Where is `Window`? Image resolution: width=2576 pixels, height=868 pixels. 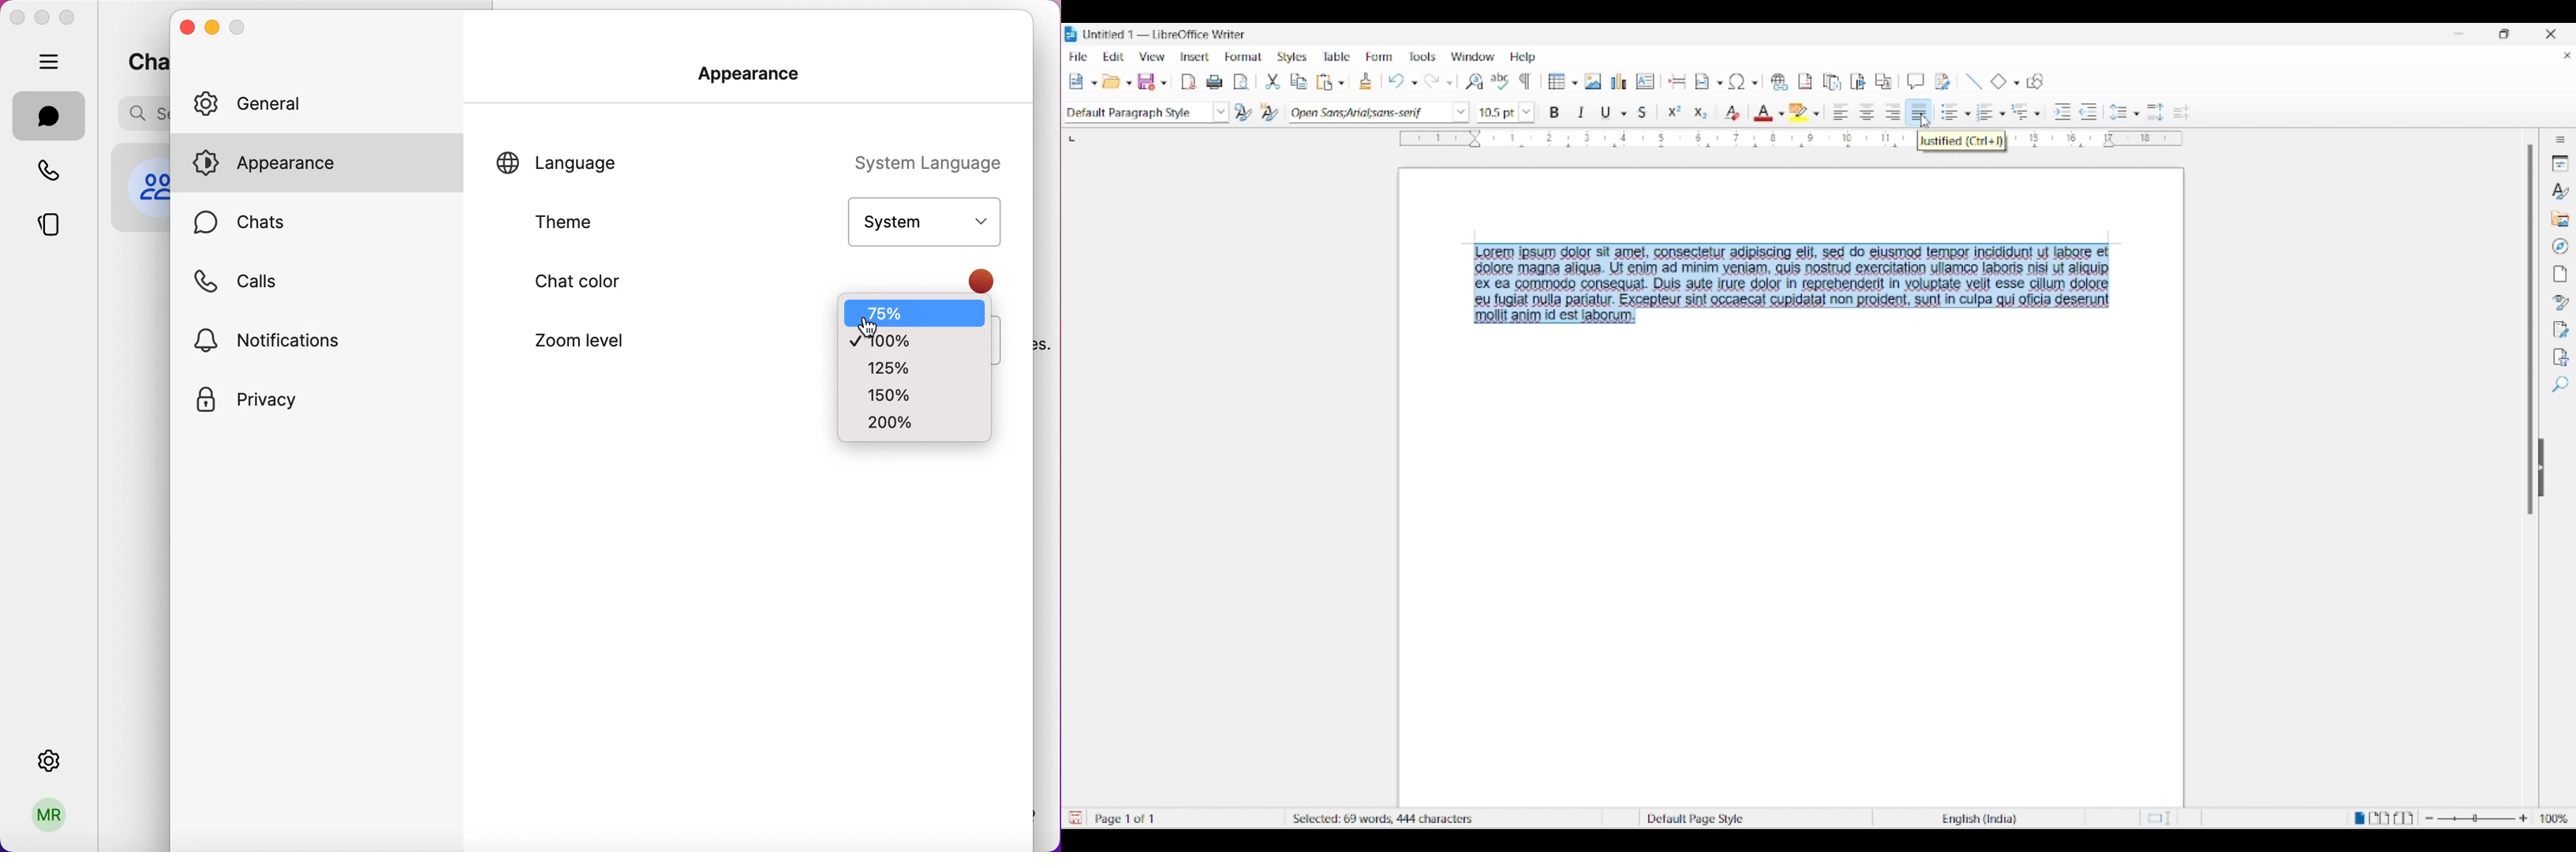
Window is located at coordinates (1473, 56).